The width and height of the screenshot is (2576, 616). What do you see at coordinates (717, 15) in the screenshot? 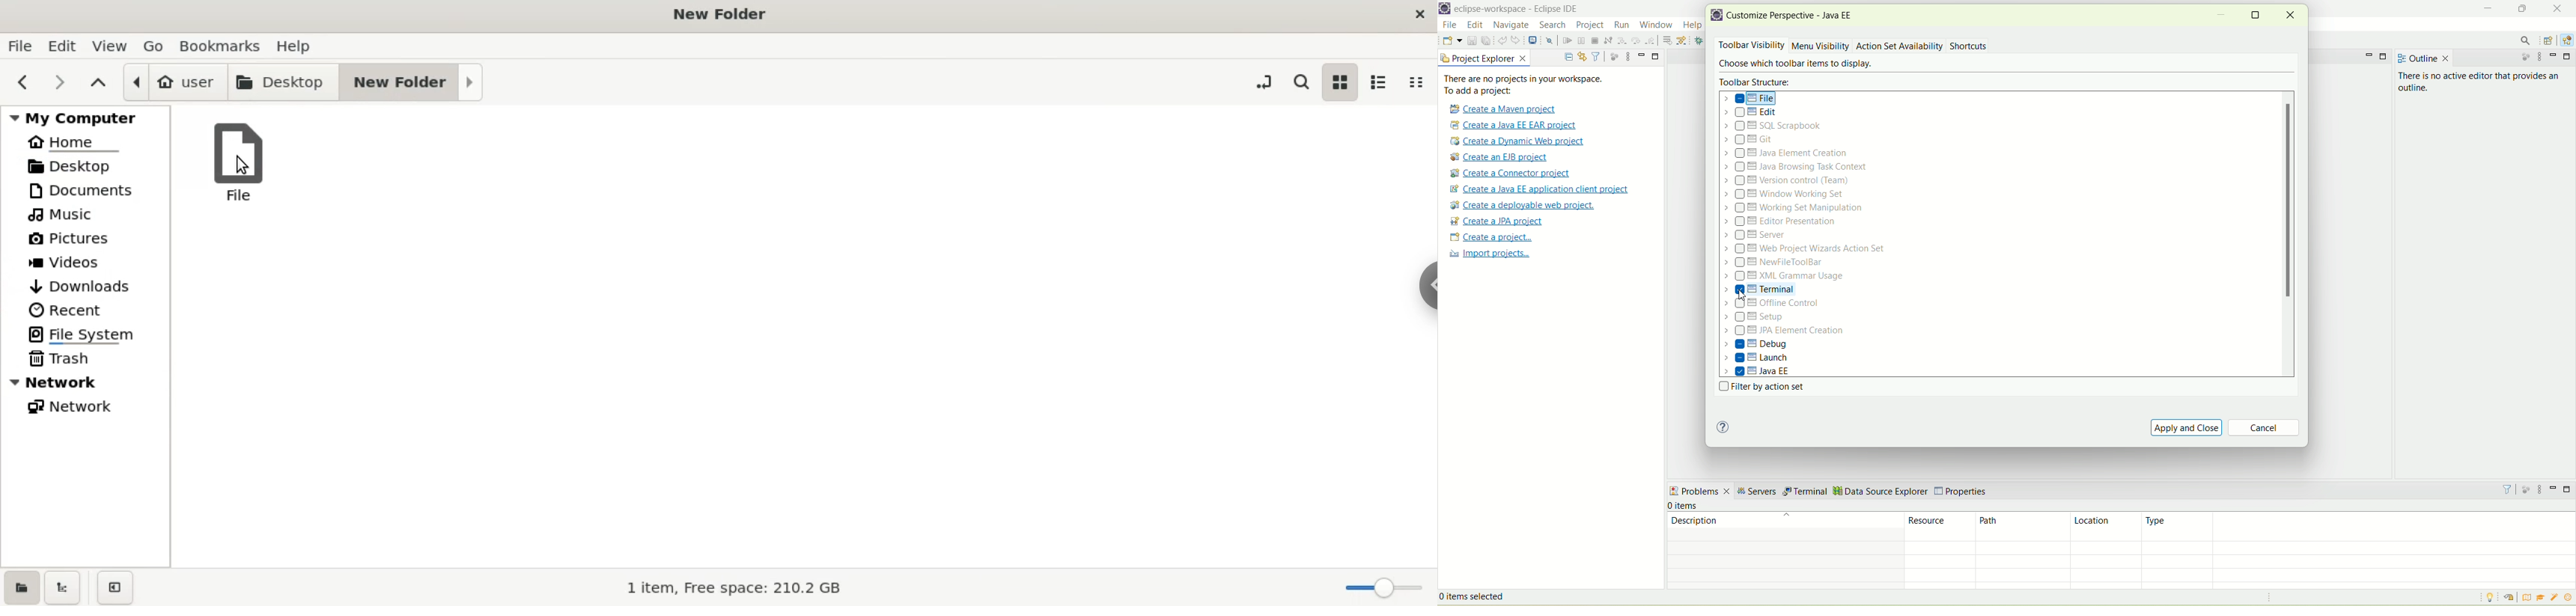
I see `new folder` at bounding box center [717, 15].